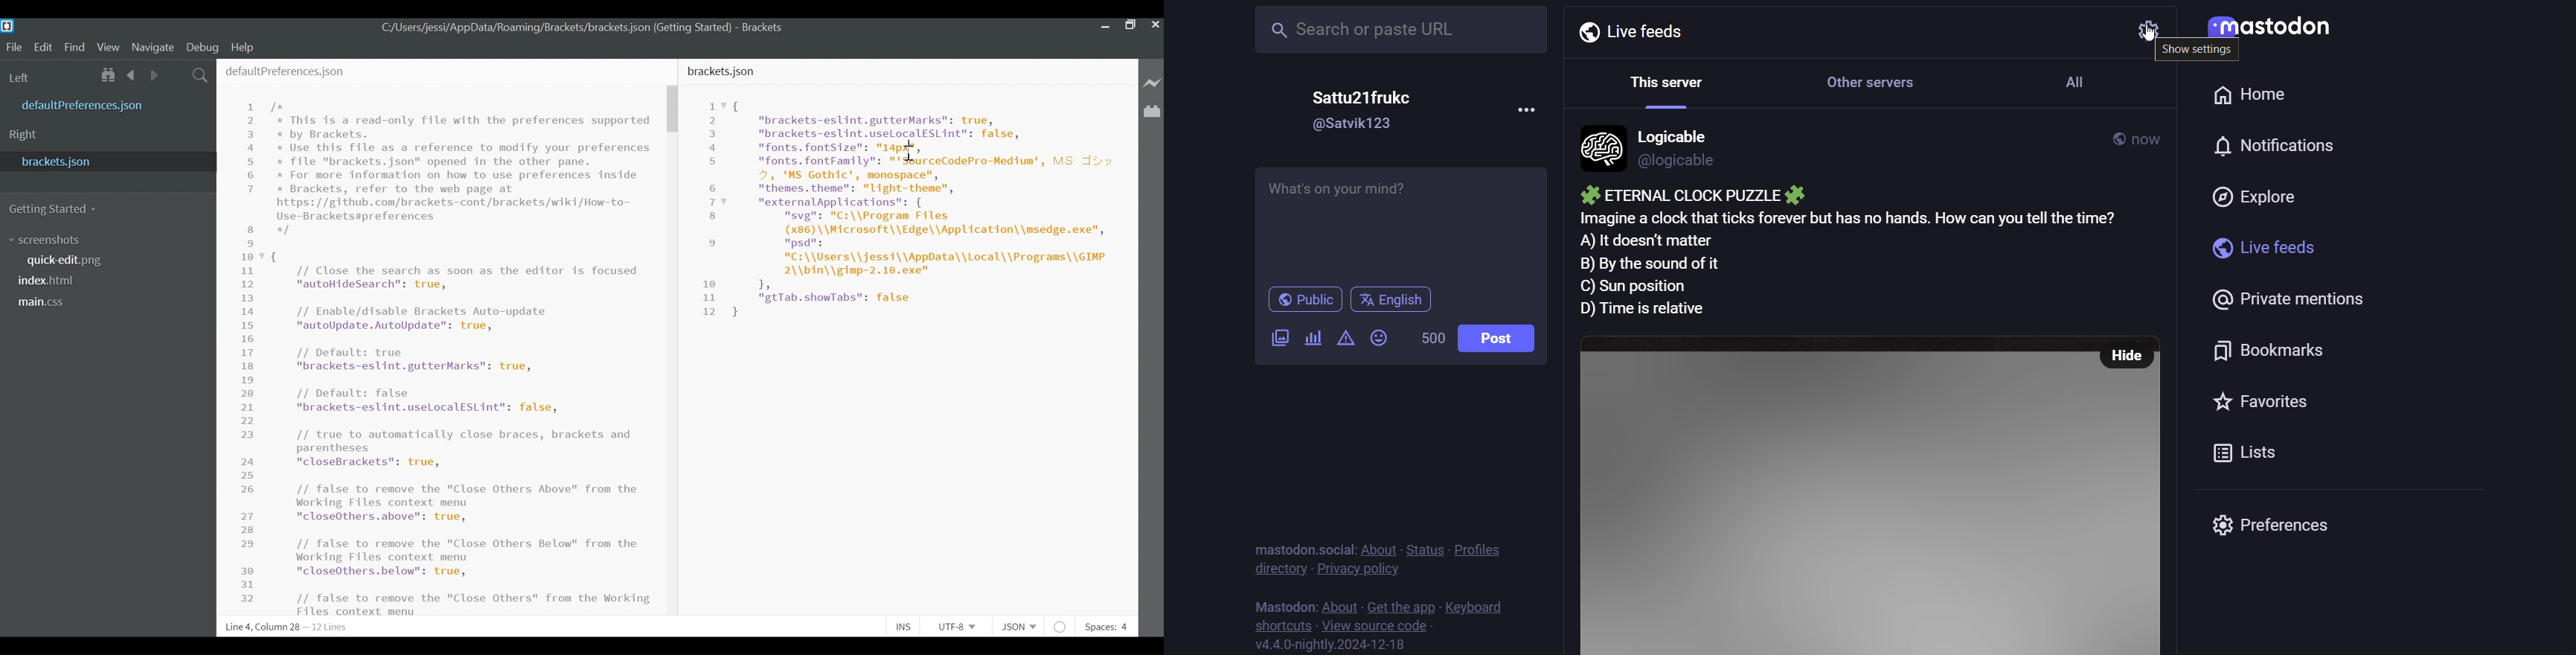  I want to click on live feed, so click(2256, 246).